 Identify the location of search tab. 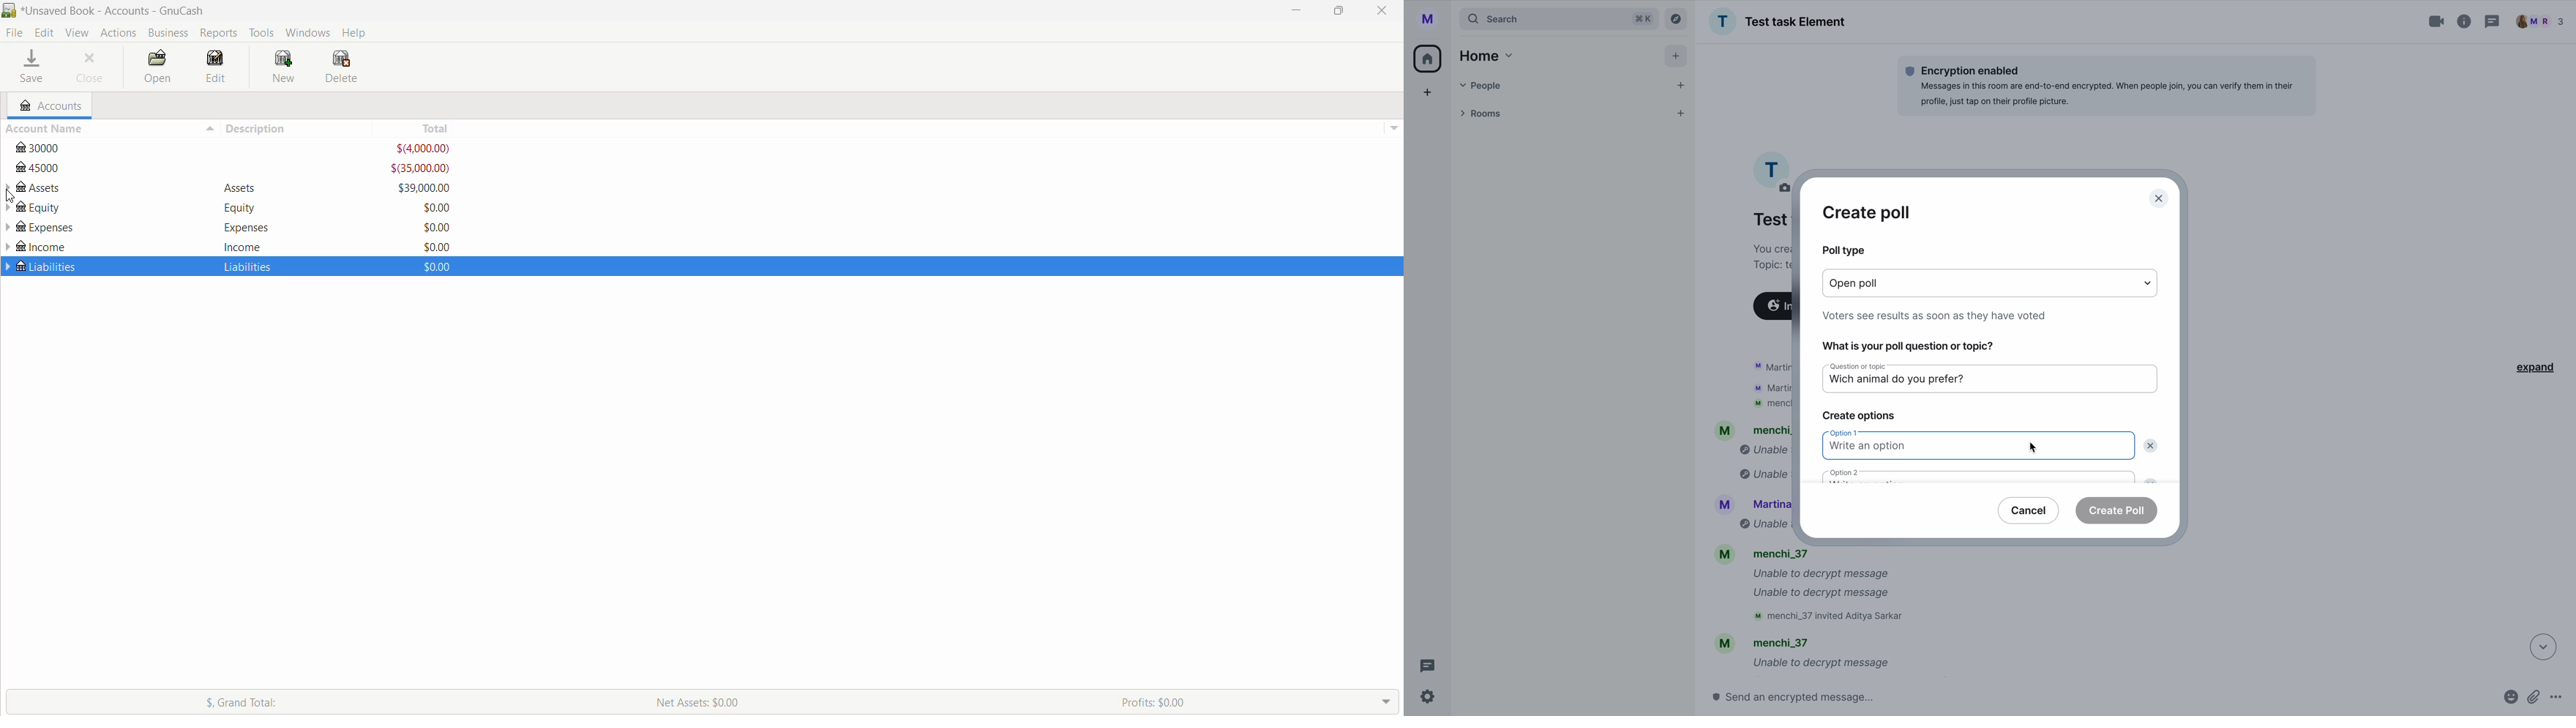
(1558, 19).